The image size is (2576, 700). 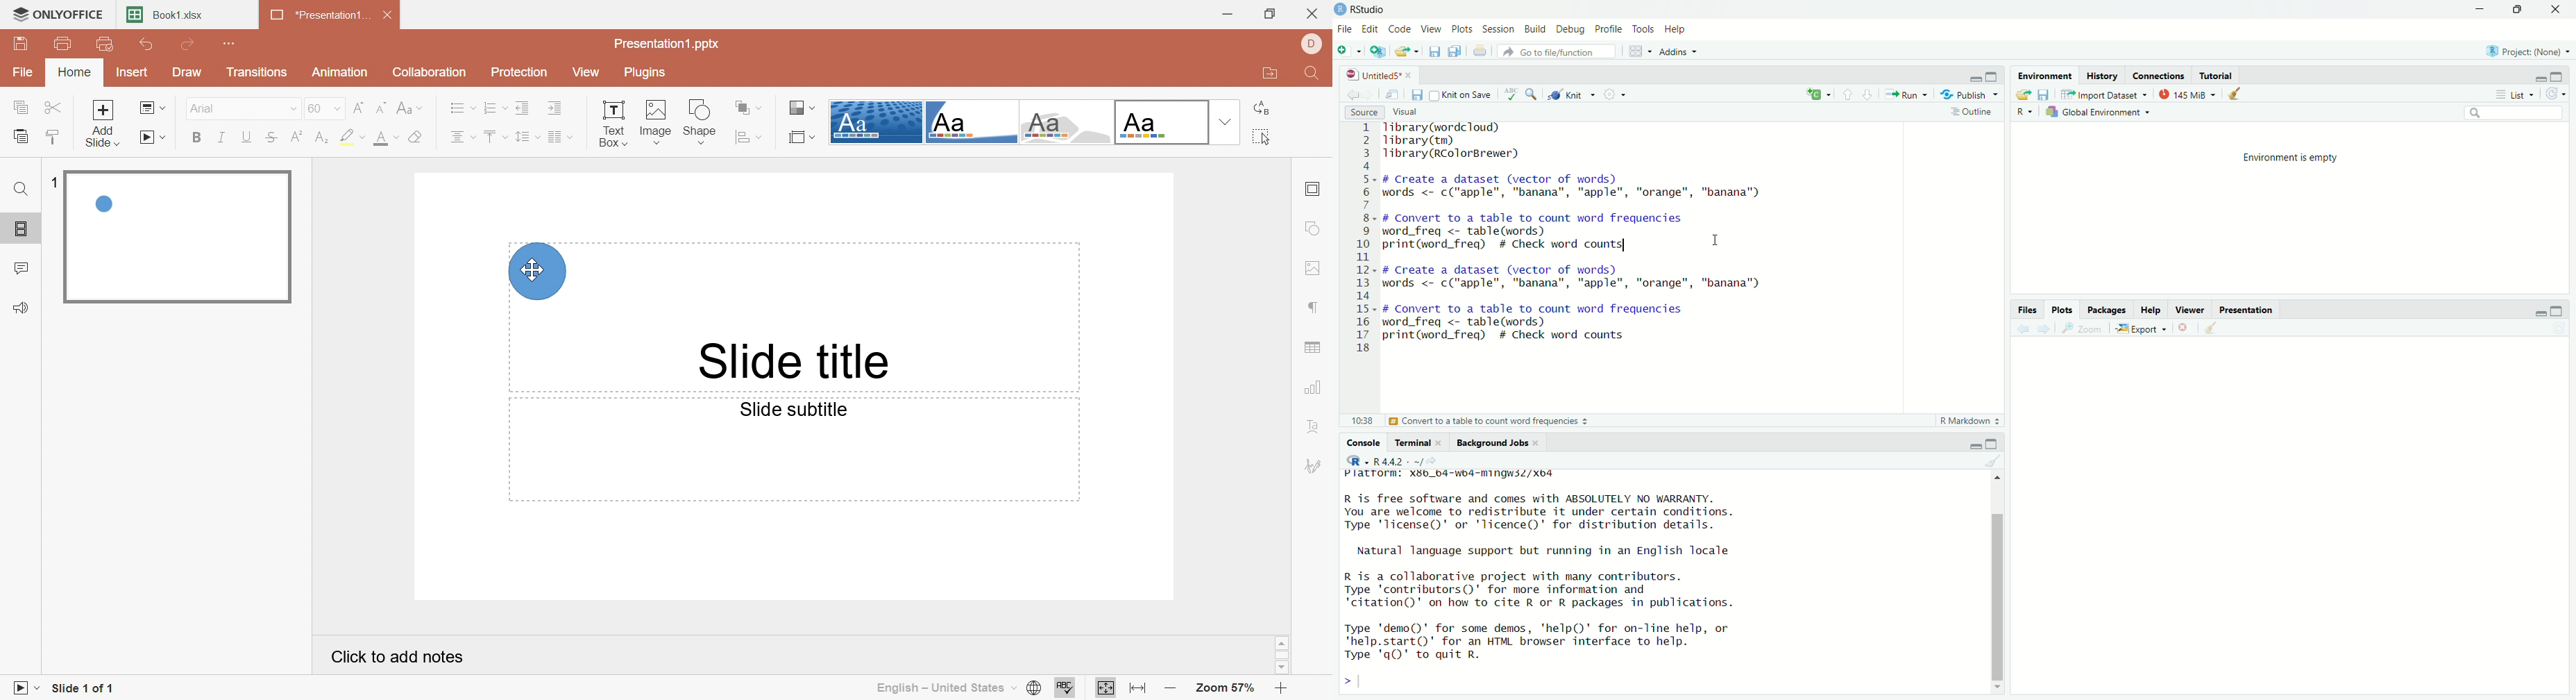 I want to click on Presentation.pptx, so click(x=667, y=42).